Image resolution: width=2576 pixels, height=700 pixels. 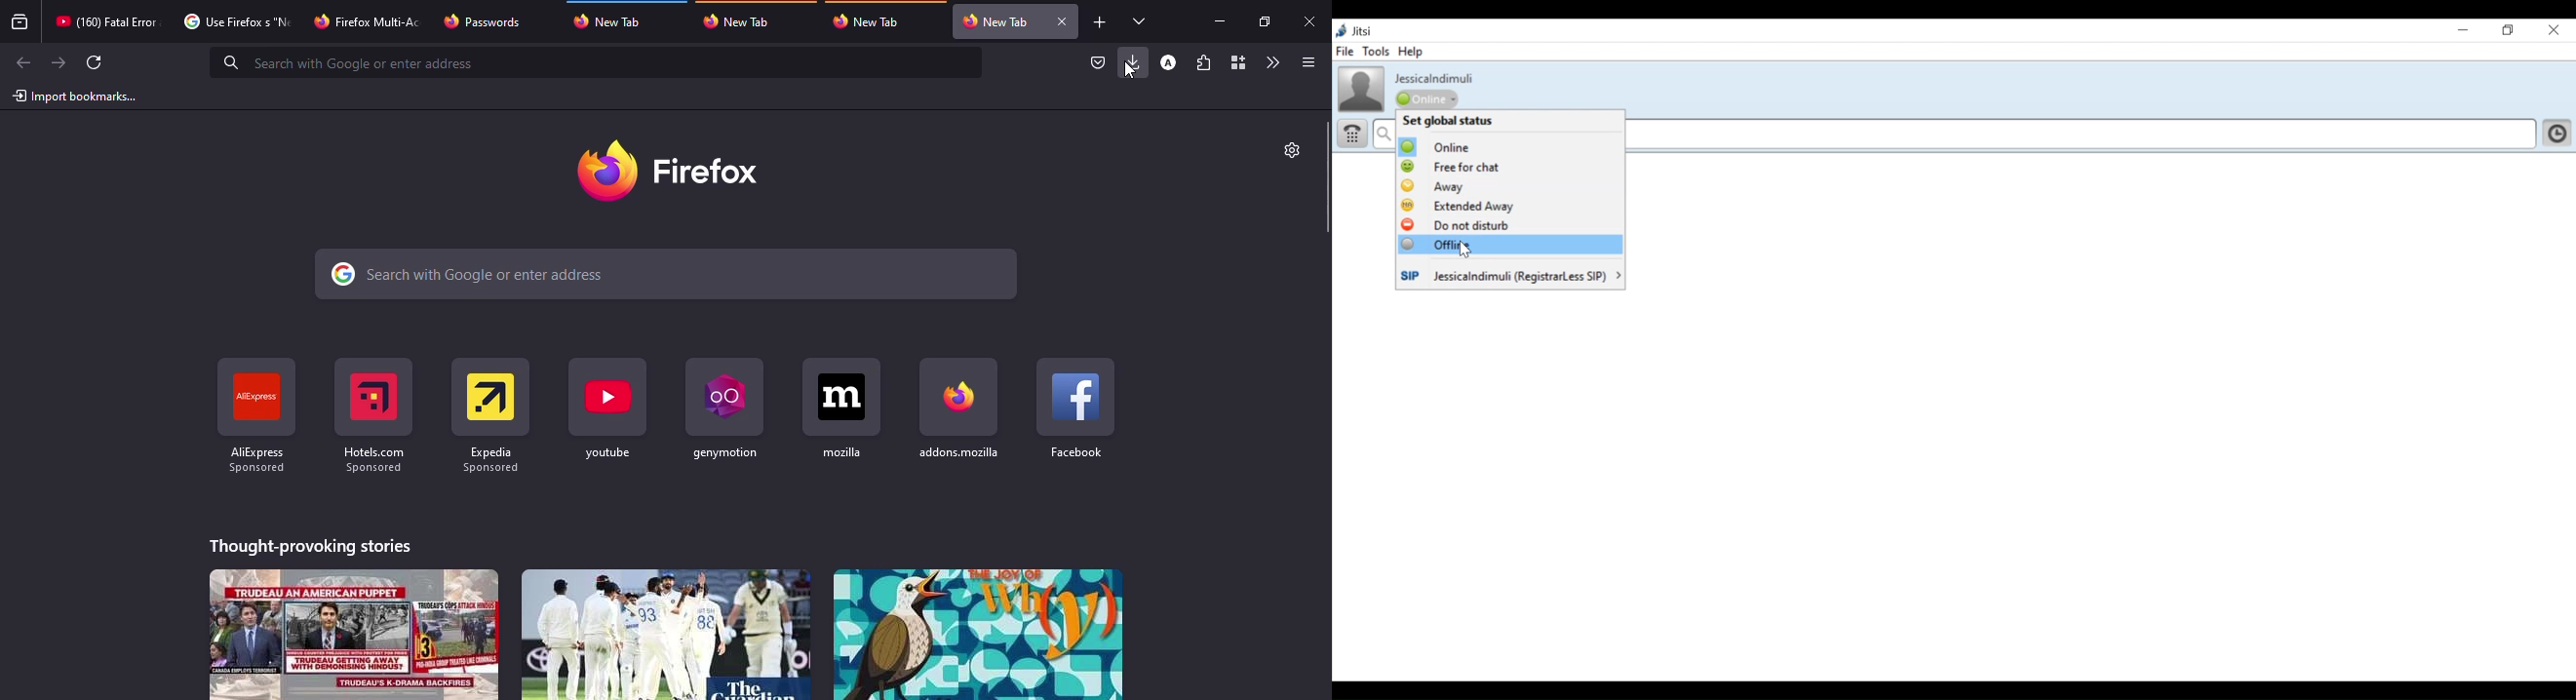 What do you see at coordinates (96, 62) in the screenshot?
I see `refresh` at bounding box center [96, 62].